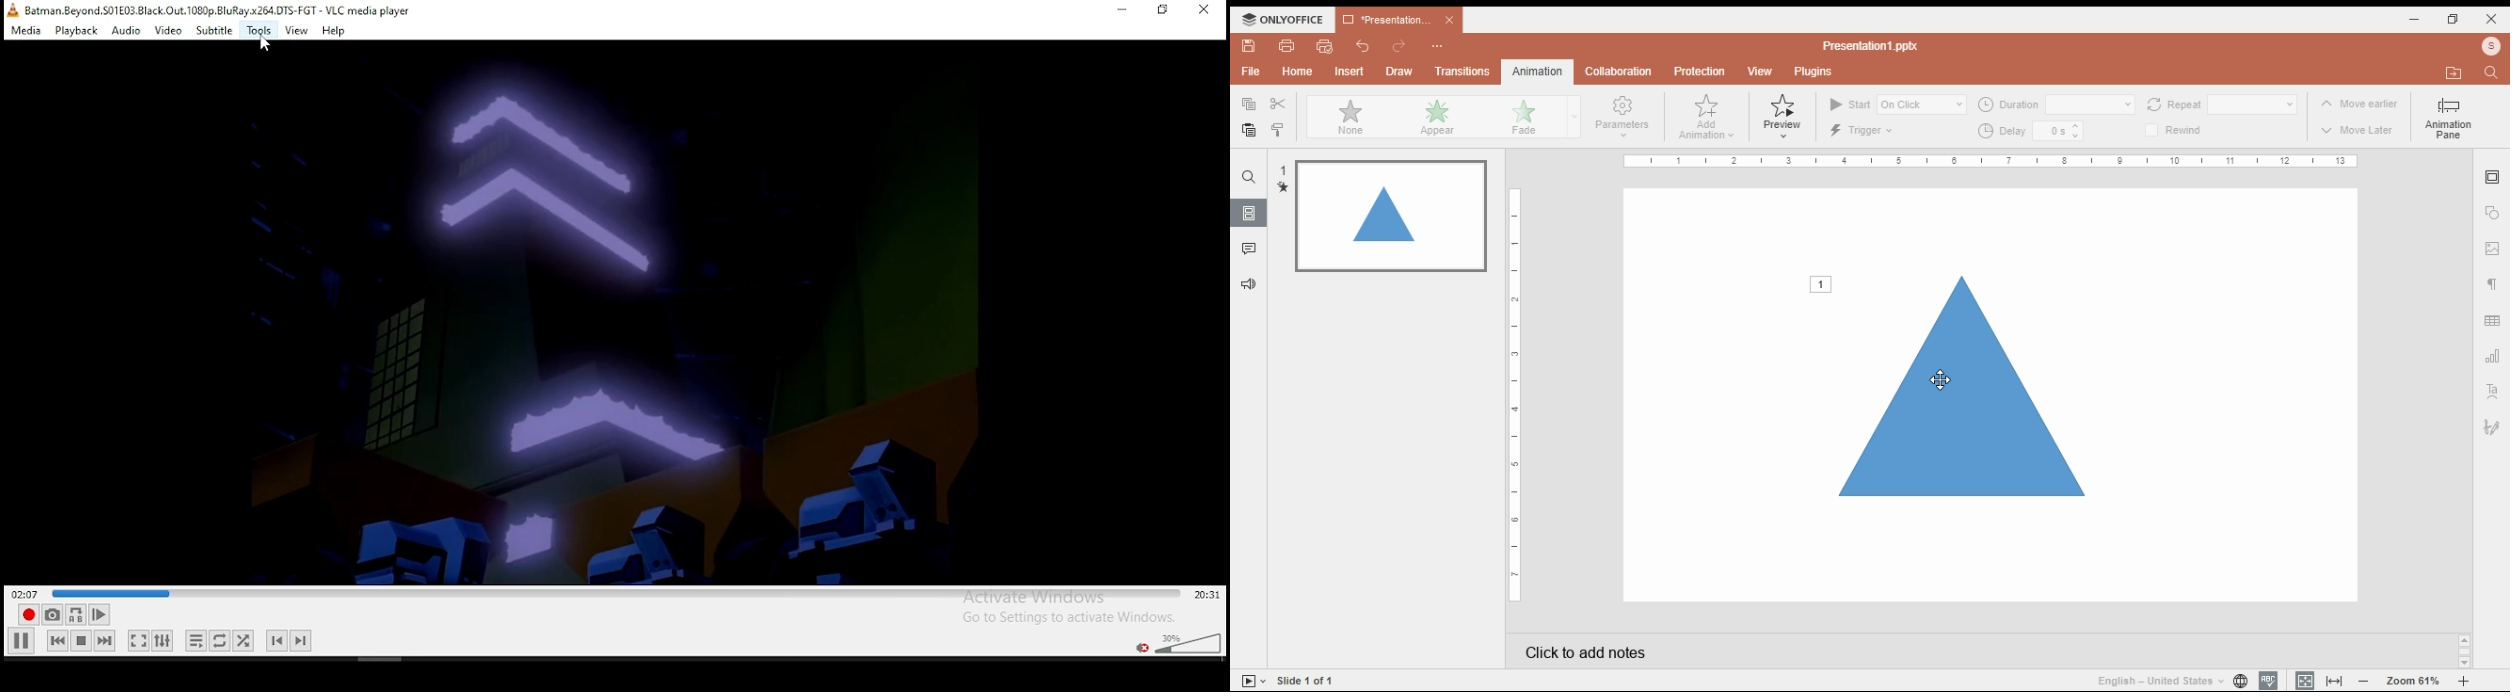 This screenshot has width=2520, height=700. Describe the element at coordinates (1706, 117) in the screenshot. I see `add animation` at that location.